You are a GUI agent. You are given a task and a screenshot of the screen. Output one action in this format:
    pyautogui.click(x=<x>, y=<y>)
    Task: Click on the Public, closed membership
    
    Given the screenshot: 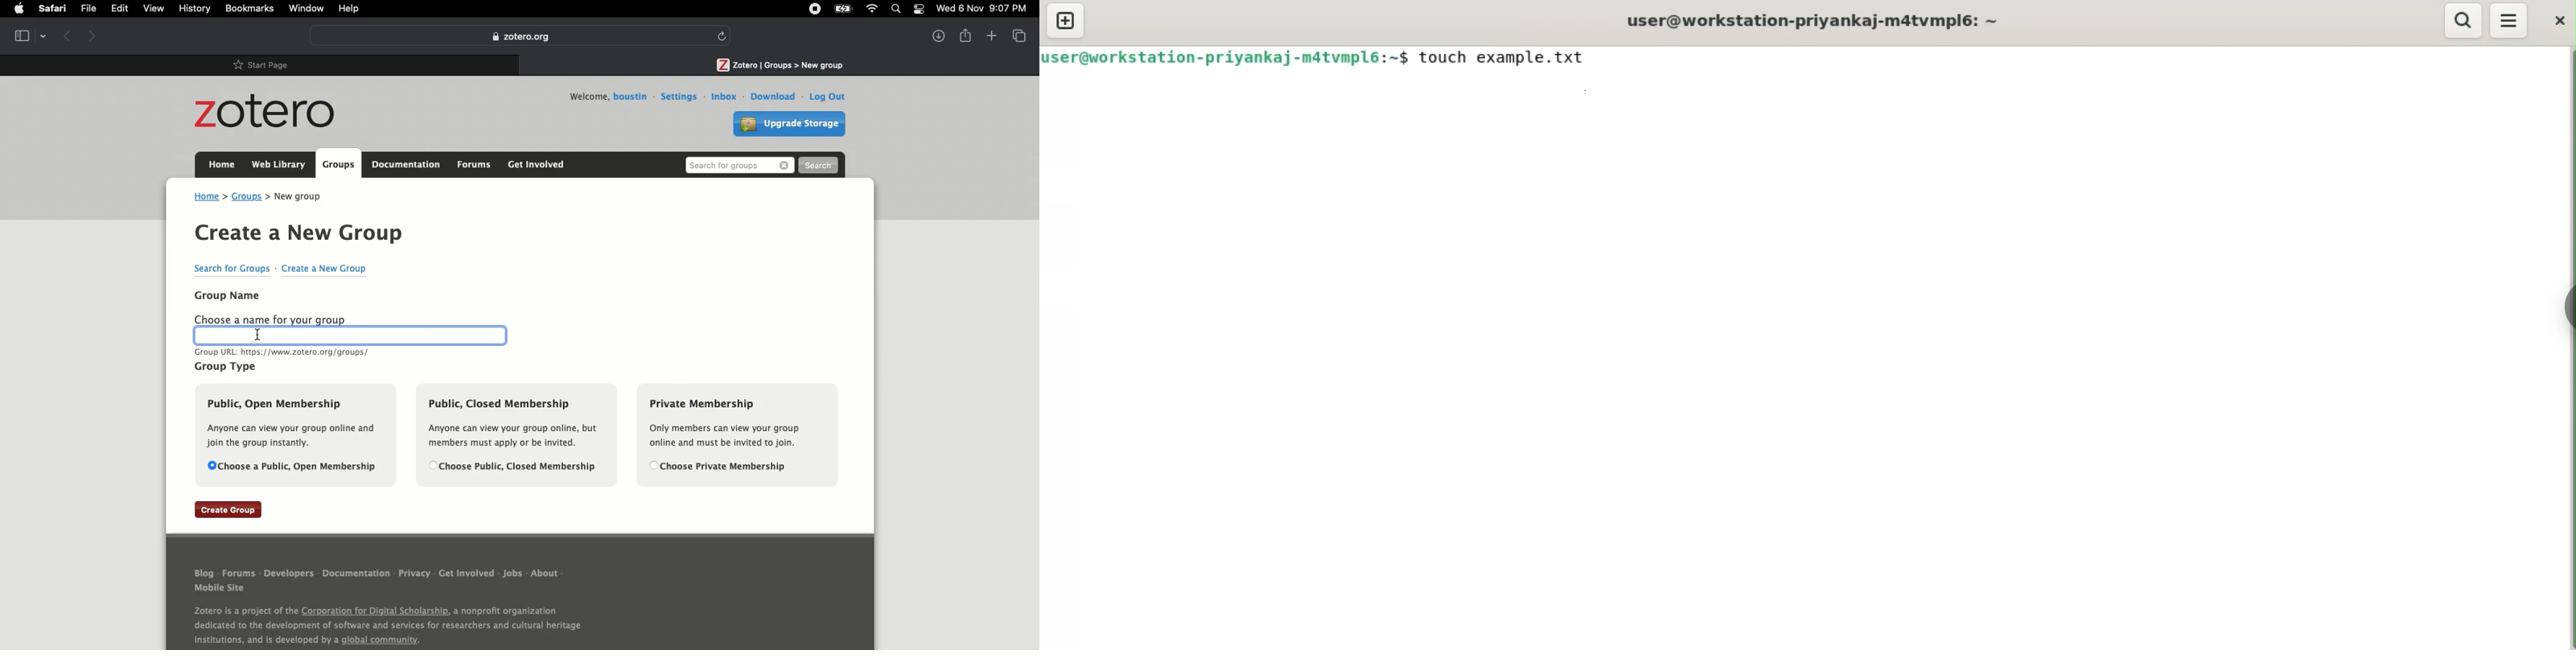 What is the action you would take?
    pyautogui.click(x=516, y=435)
    